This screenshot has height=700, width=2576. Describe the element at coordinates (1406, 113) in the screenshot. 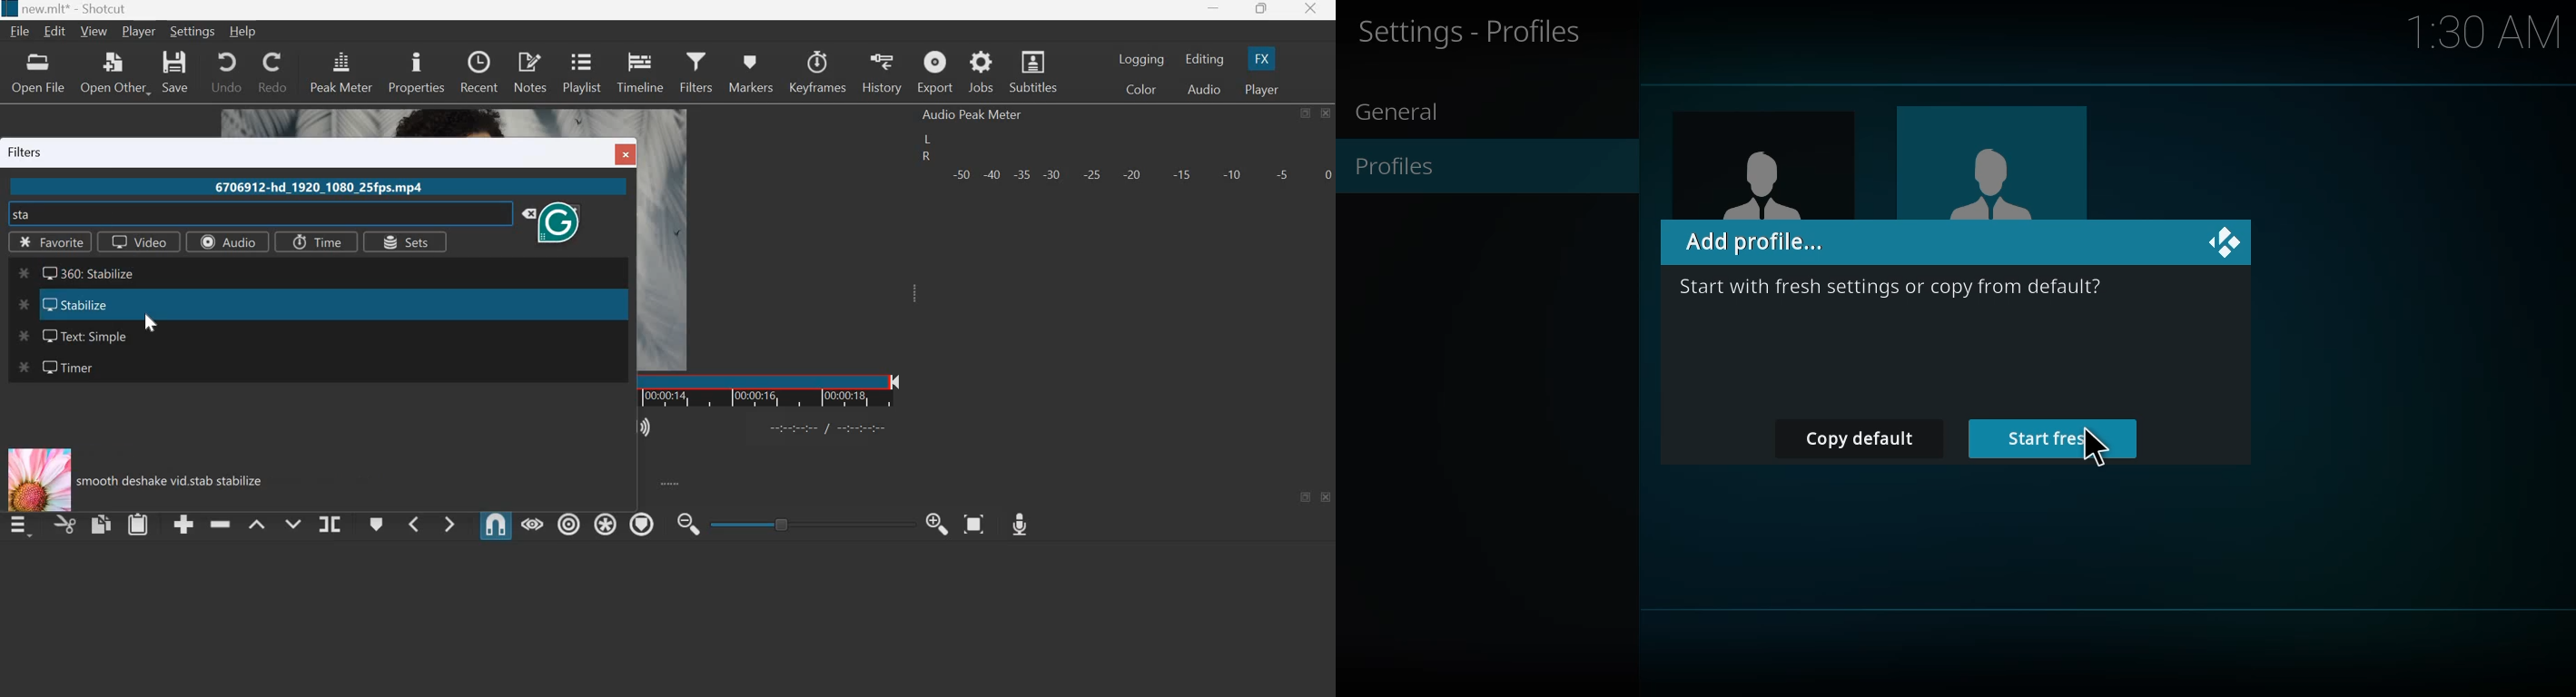

I see `general` at that location.